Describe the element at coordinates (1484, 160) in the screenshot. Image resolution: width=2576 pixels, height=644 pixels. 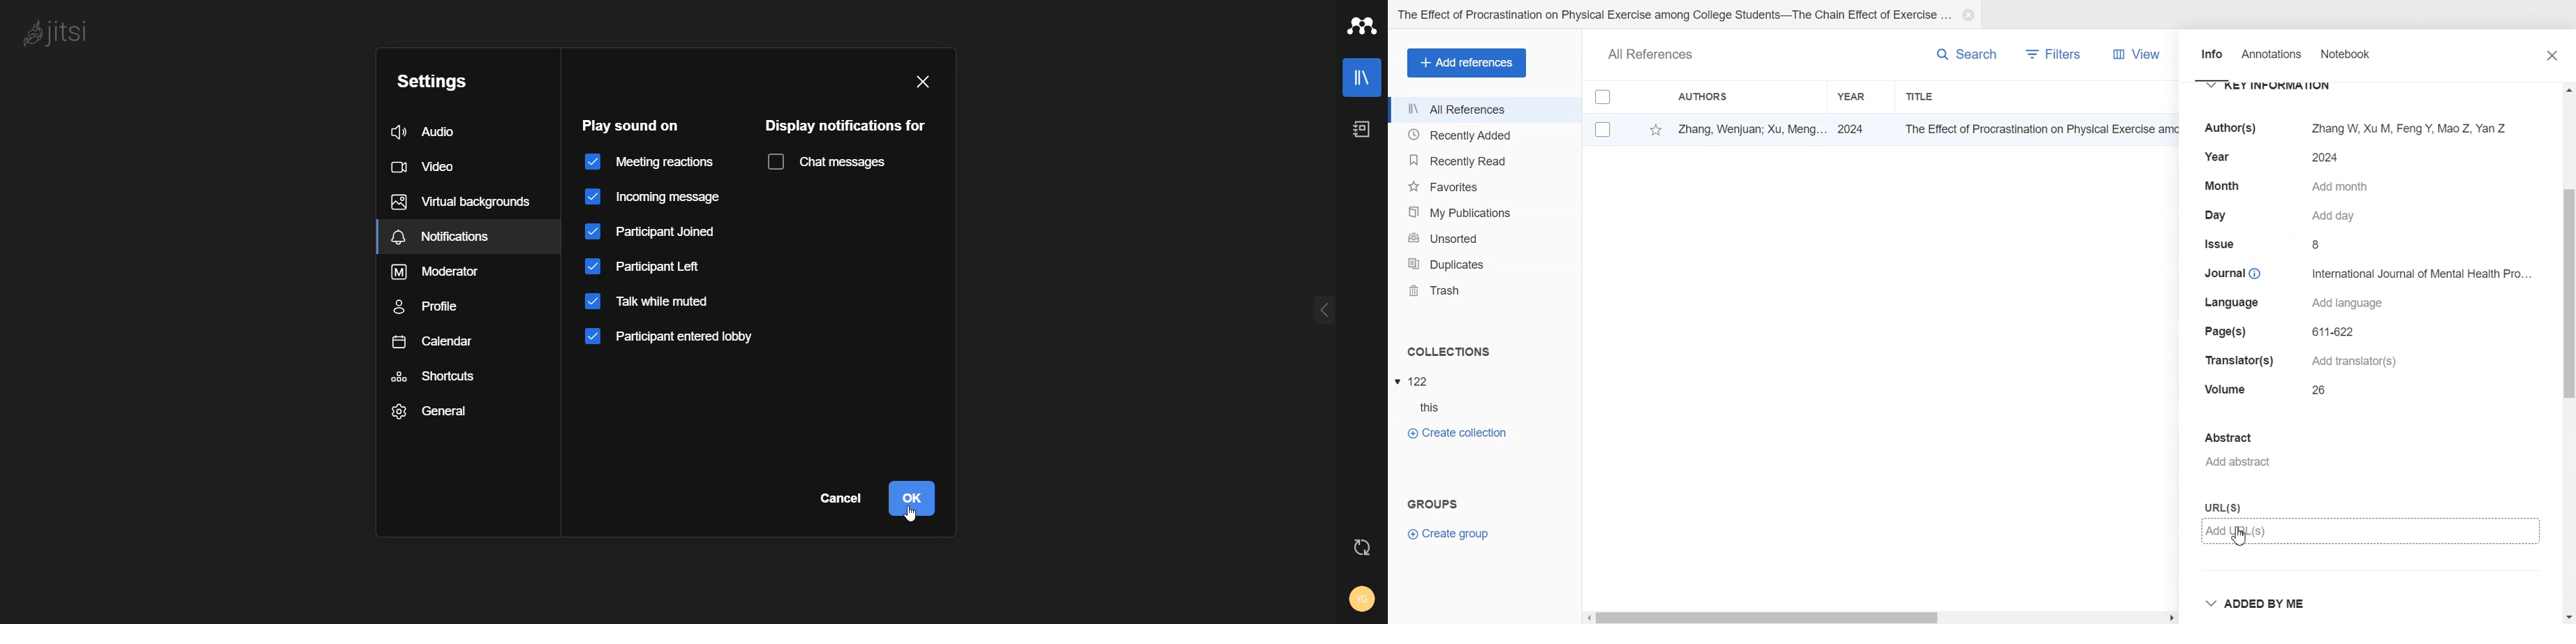
I see `Recently Read` at that location.